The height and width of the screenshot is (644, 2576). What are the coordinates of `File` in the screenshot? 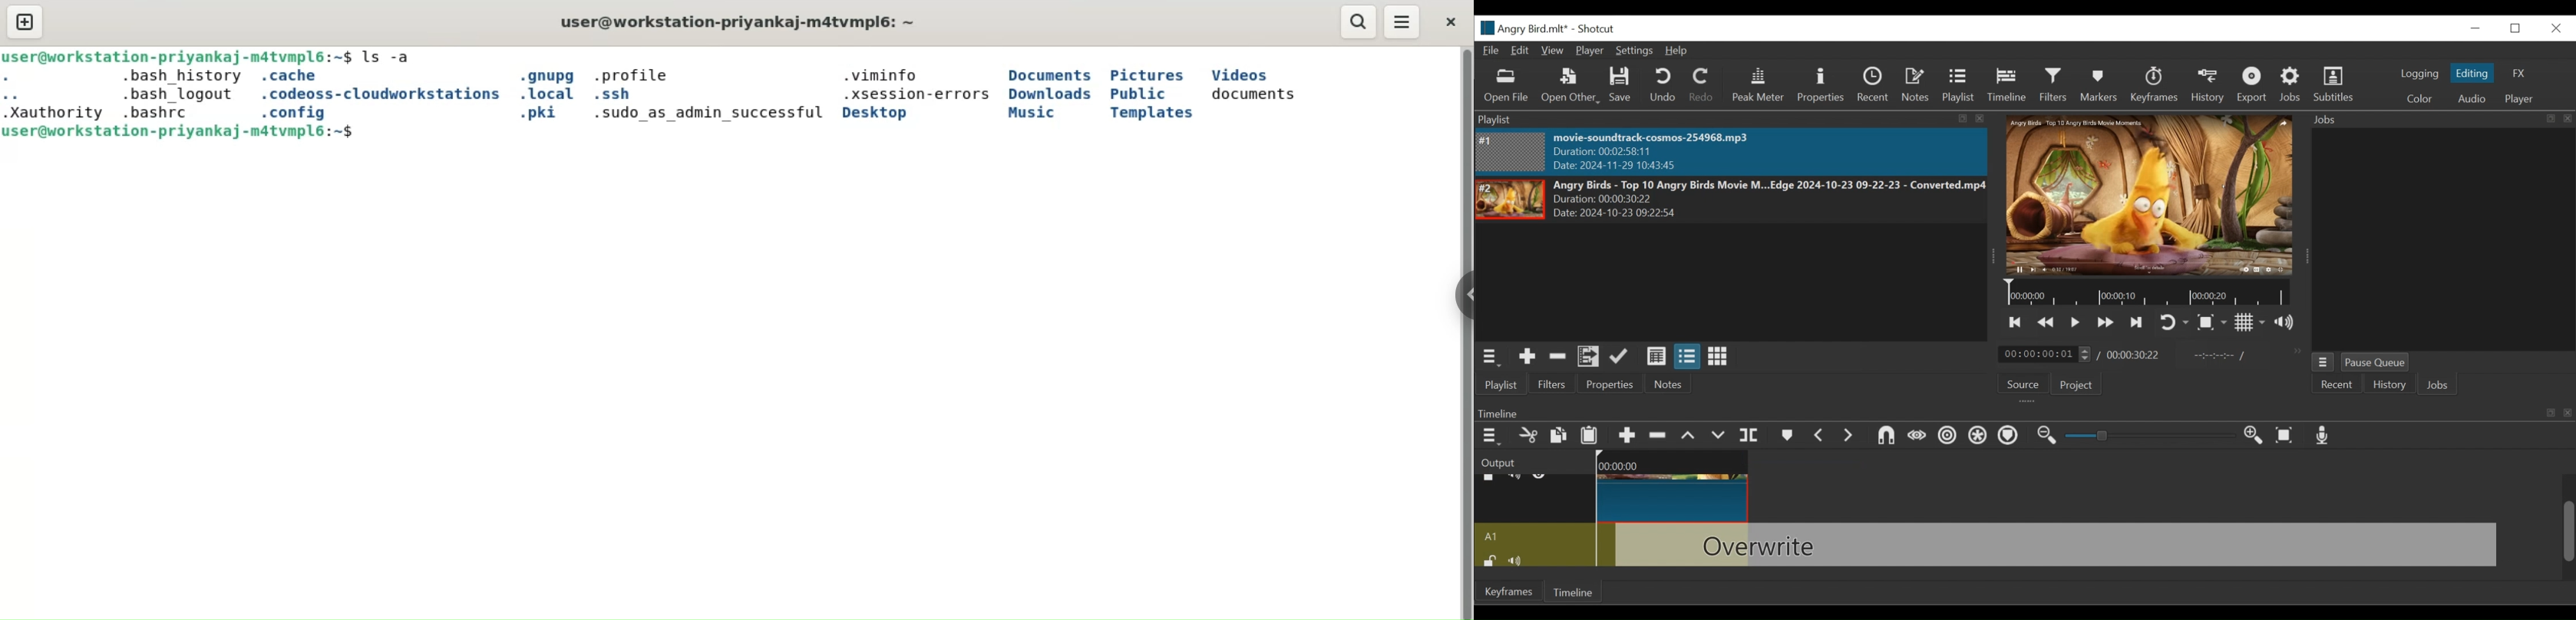 It's located at (1492, 50).